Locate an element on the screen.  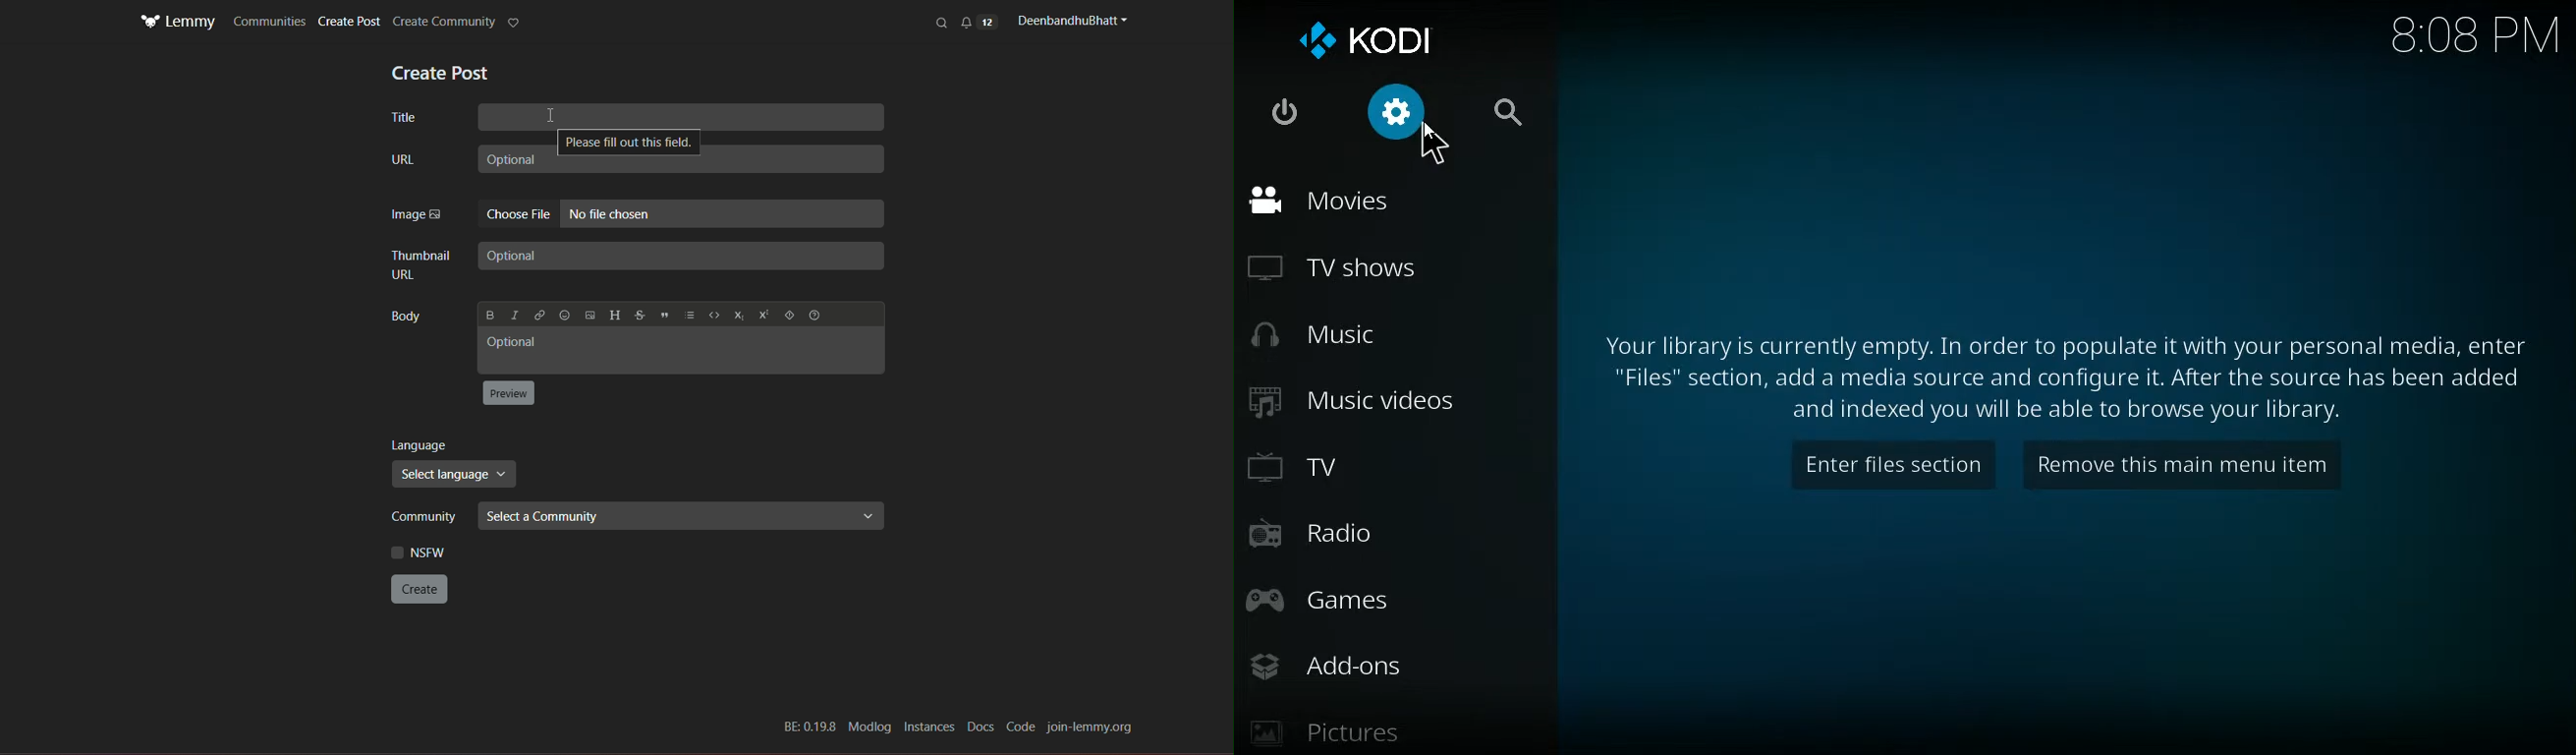
music videos is located at coordinates (1358, 412).